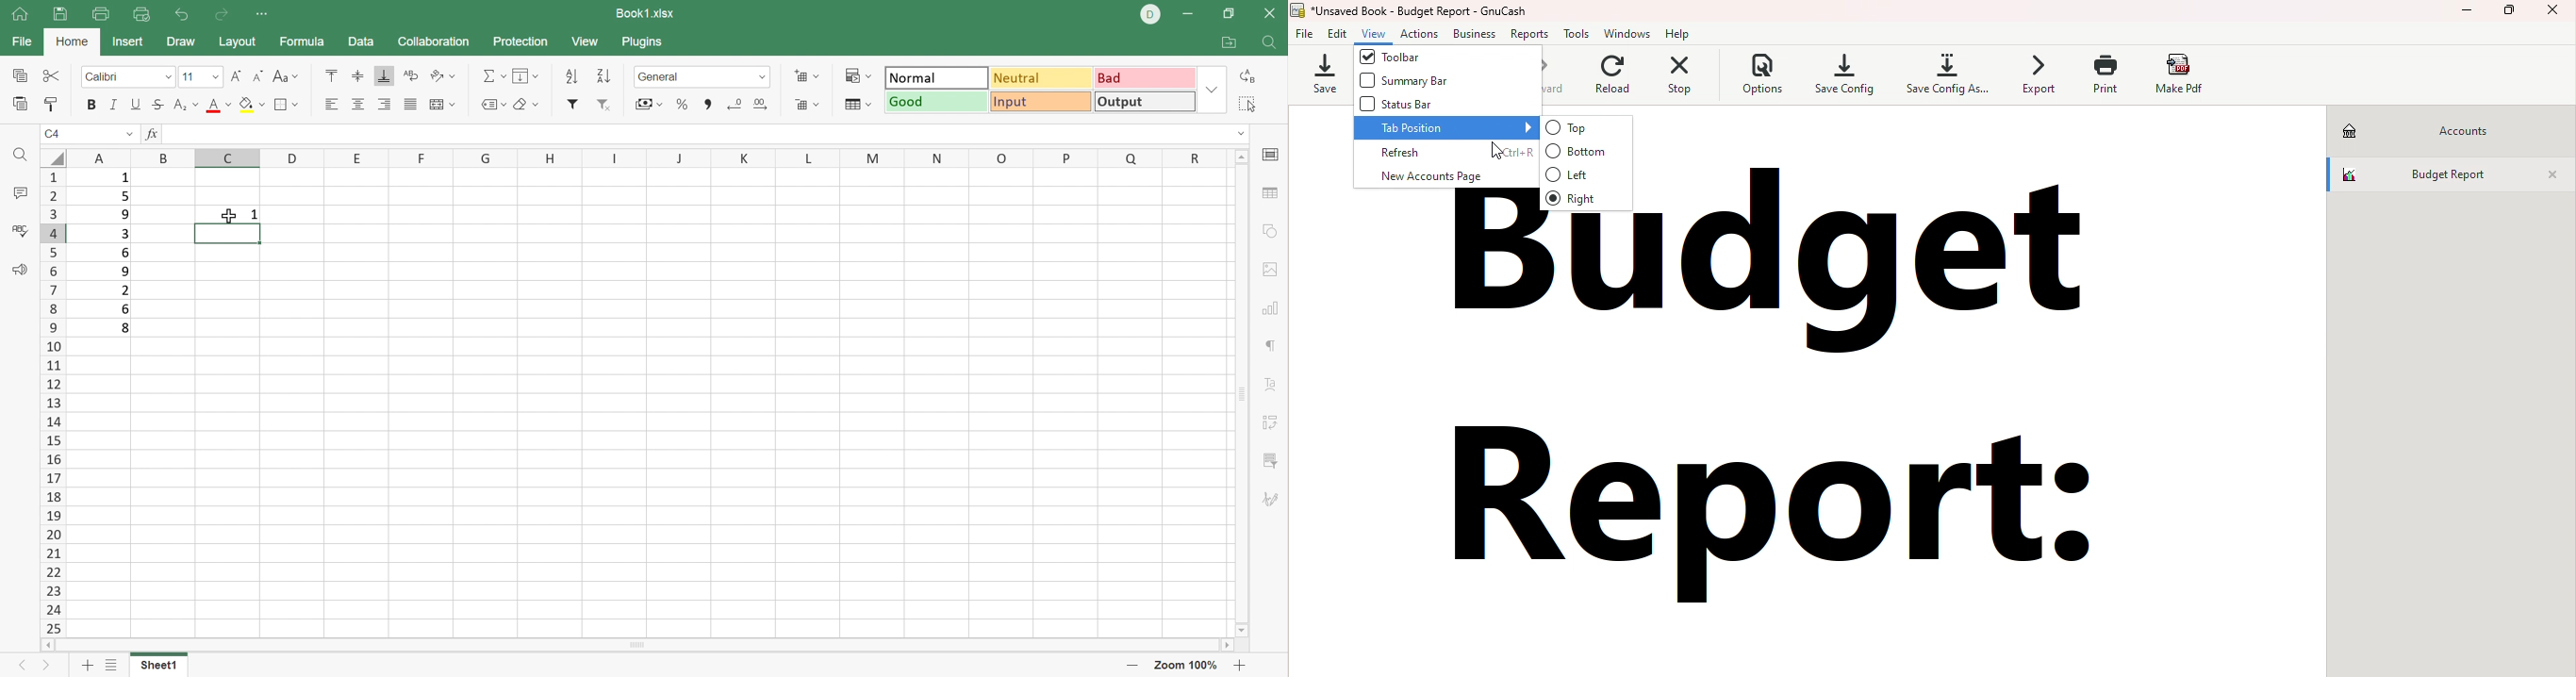 The width and height of the screenshot is (2576, 700). I want to click on Drop Down, so click(128, 136).